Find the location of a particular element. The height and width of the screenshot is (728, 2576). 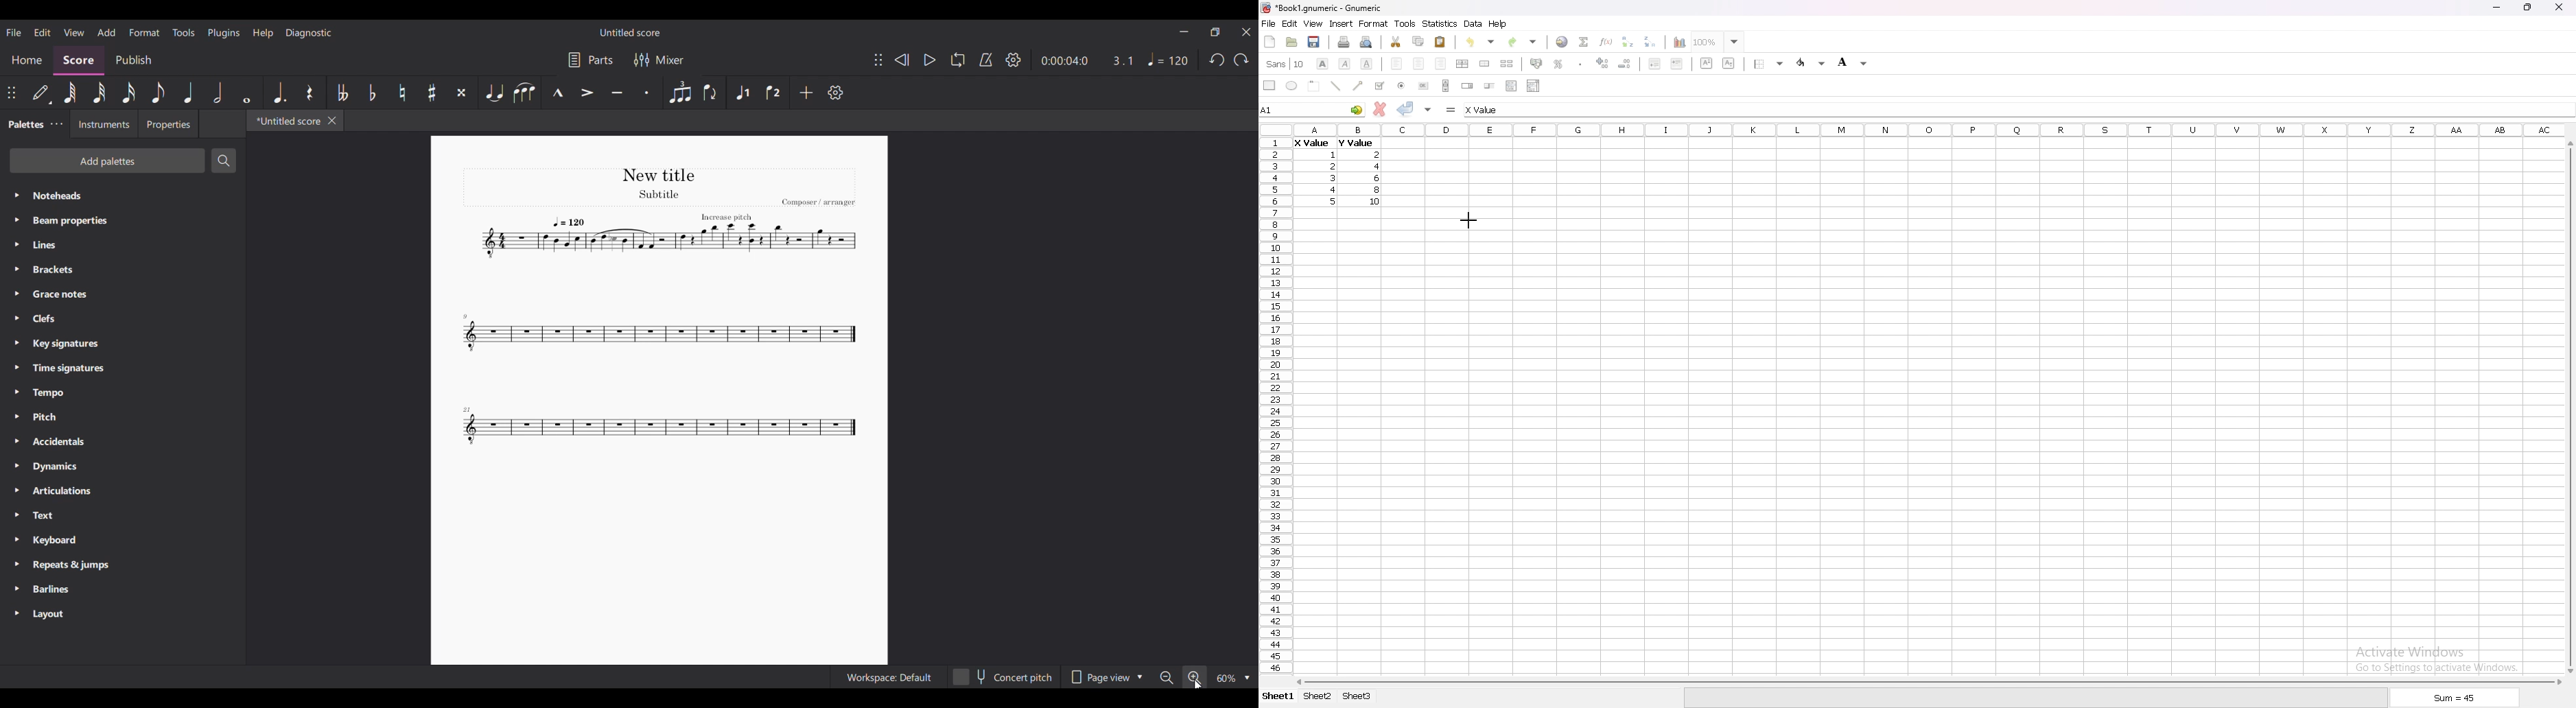

Toggle flat is located at coordinates (371, 92).